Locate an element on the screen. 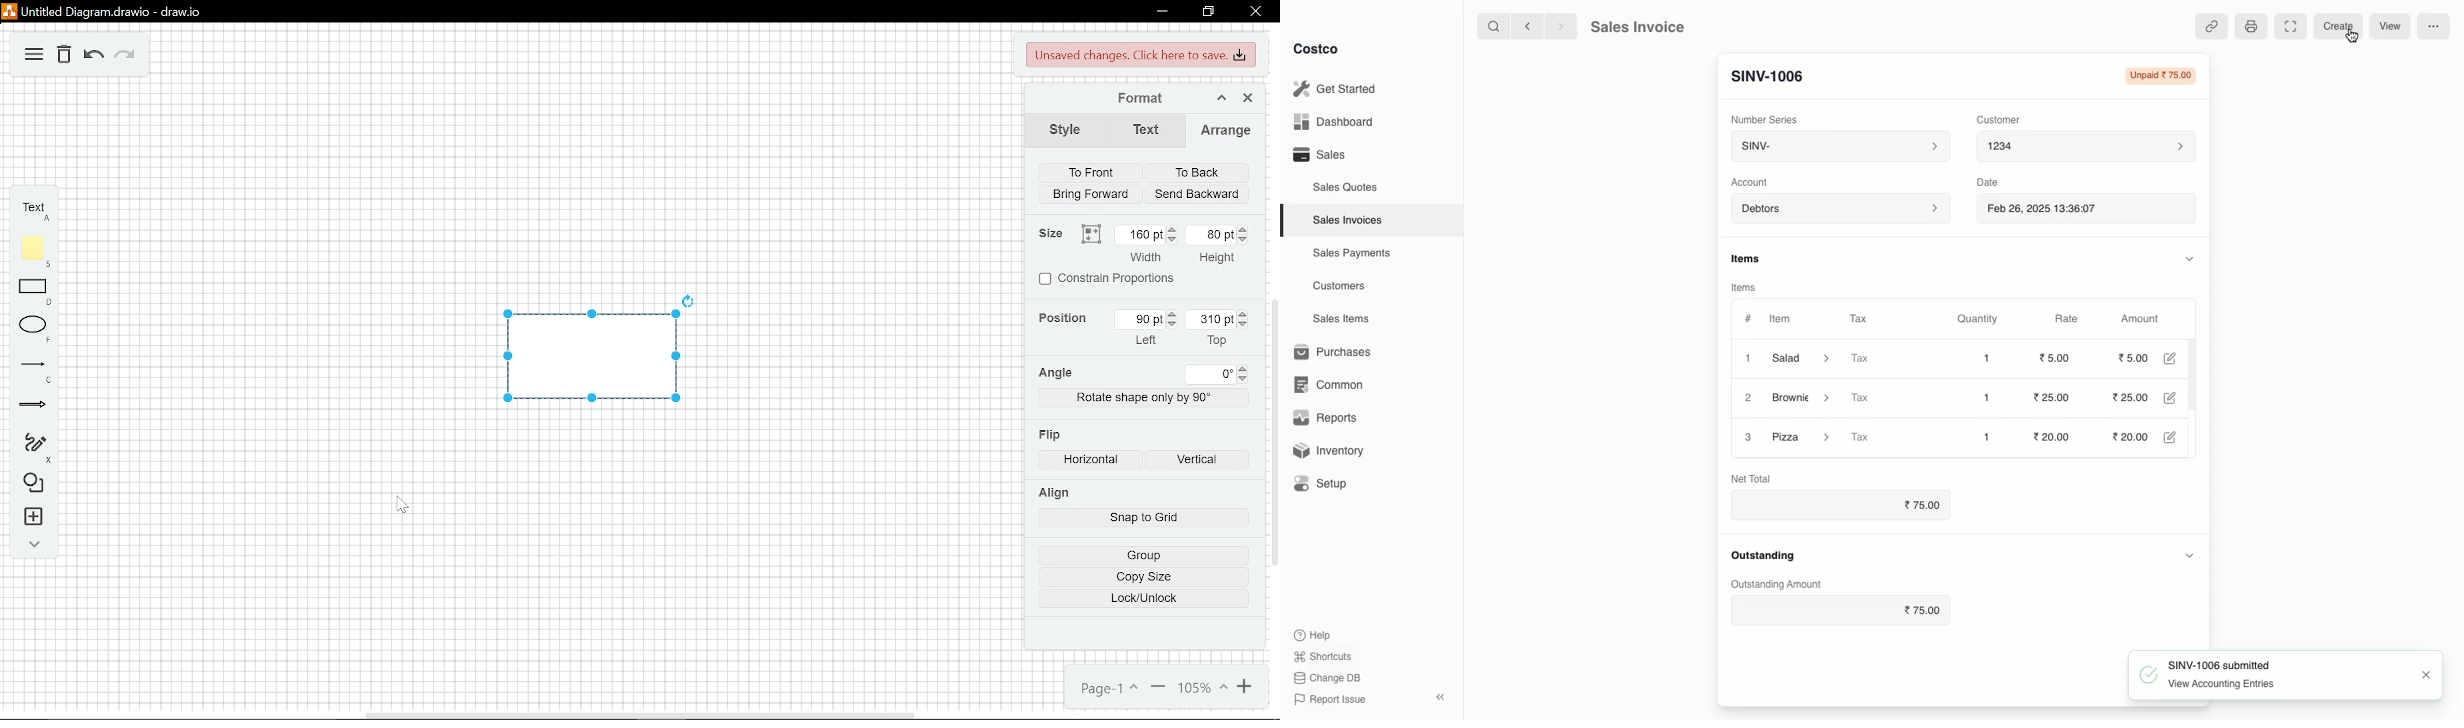  ‘Number Series is located at coordinates (1762, 120).